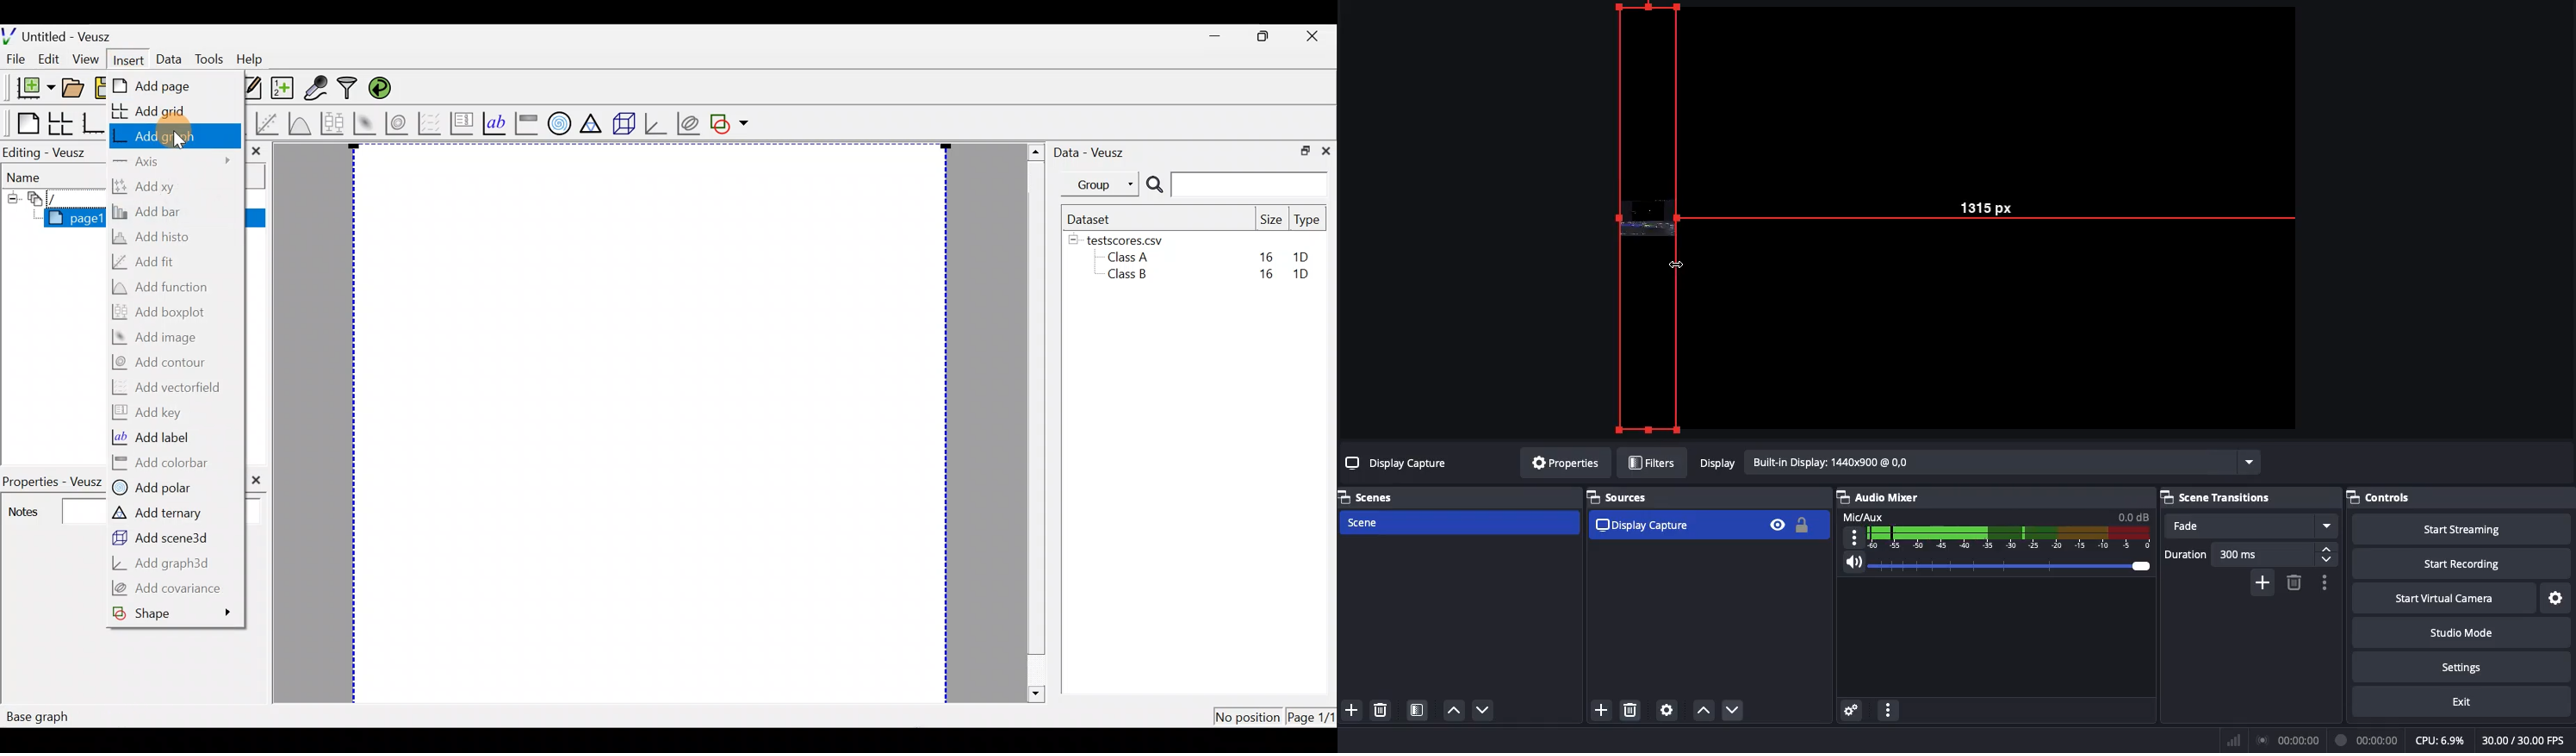  What do you see at coordinates (72, 86) in the screenshot?
I see `Open a document` at bounding box center [72, 86].